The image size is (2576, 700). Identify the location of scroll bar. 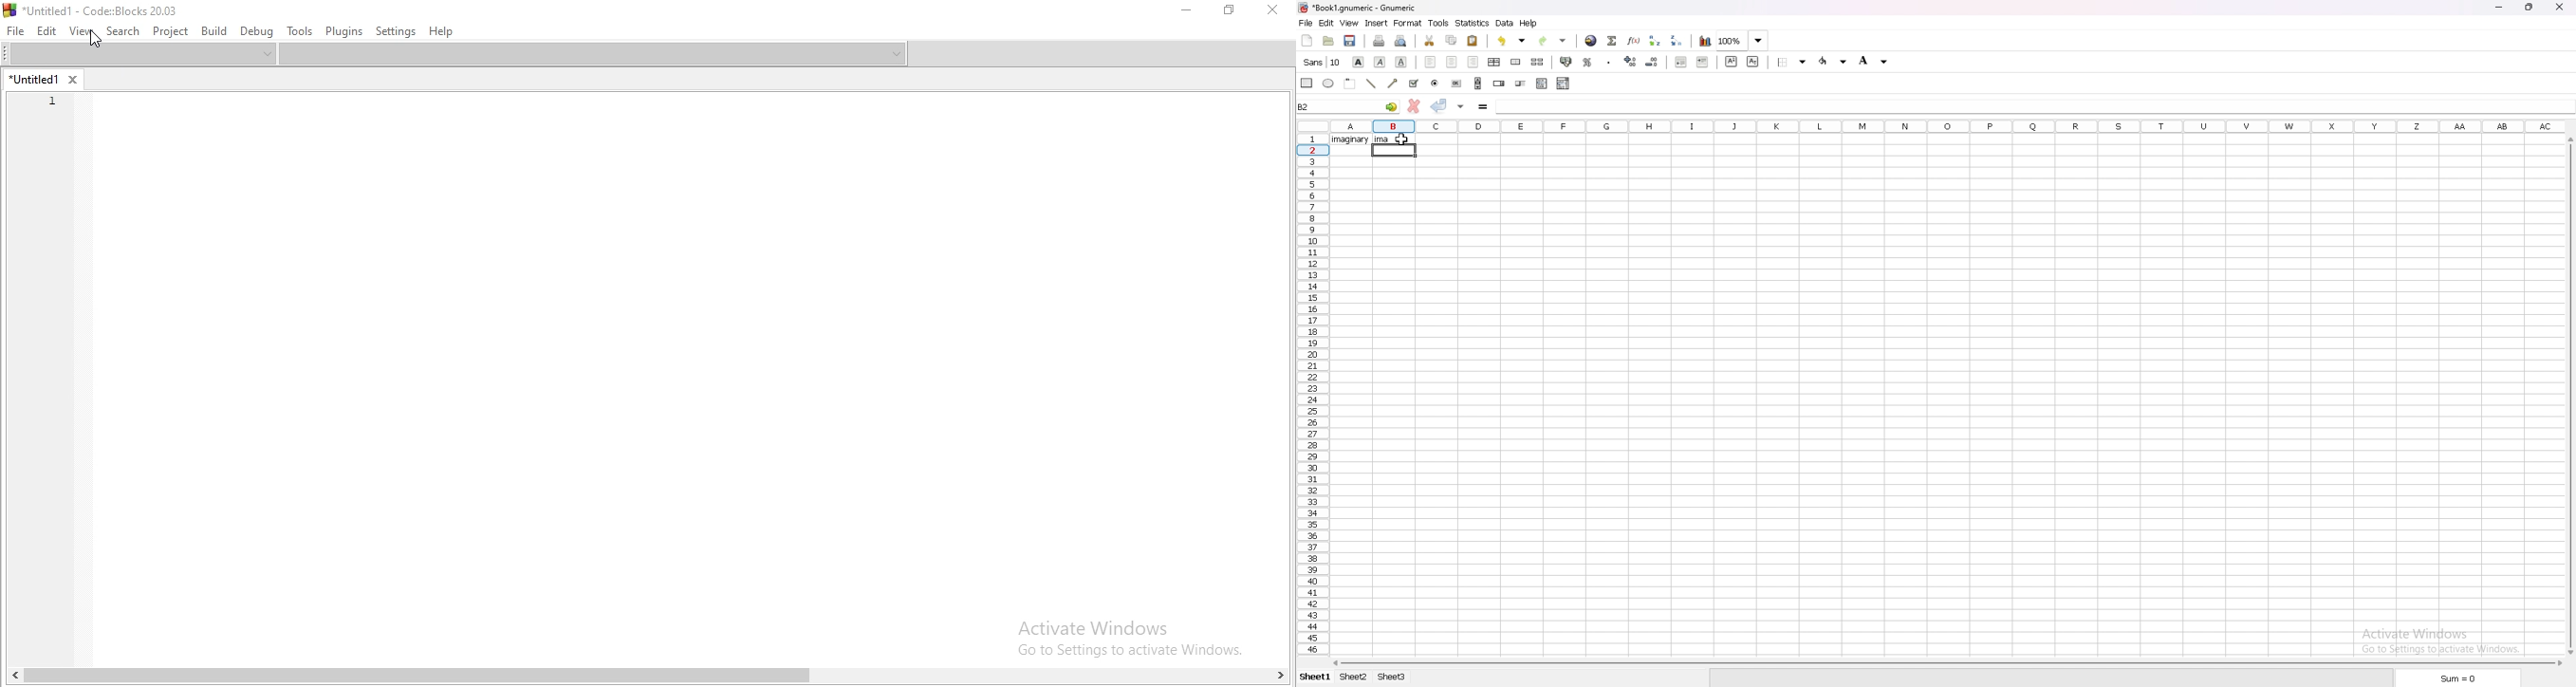
(1949, 664).